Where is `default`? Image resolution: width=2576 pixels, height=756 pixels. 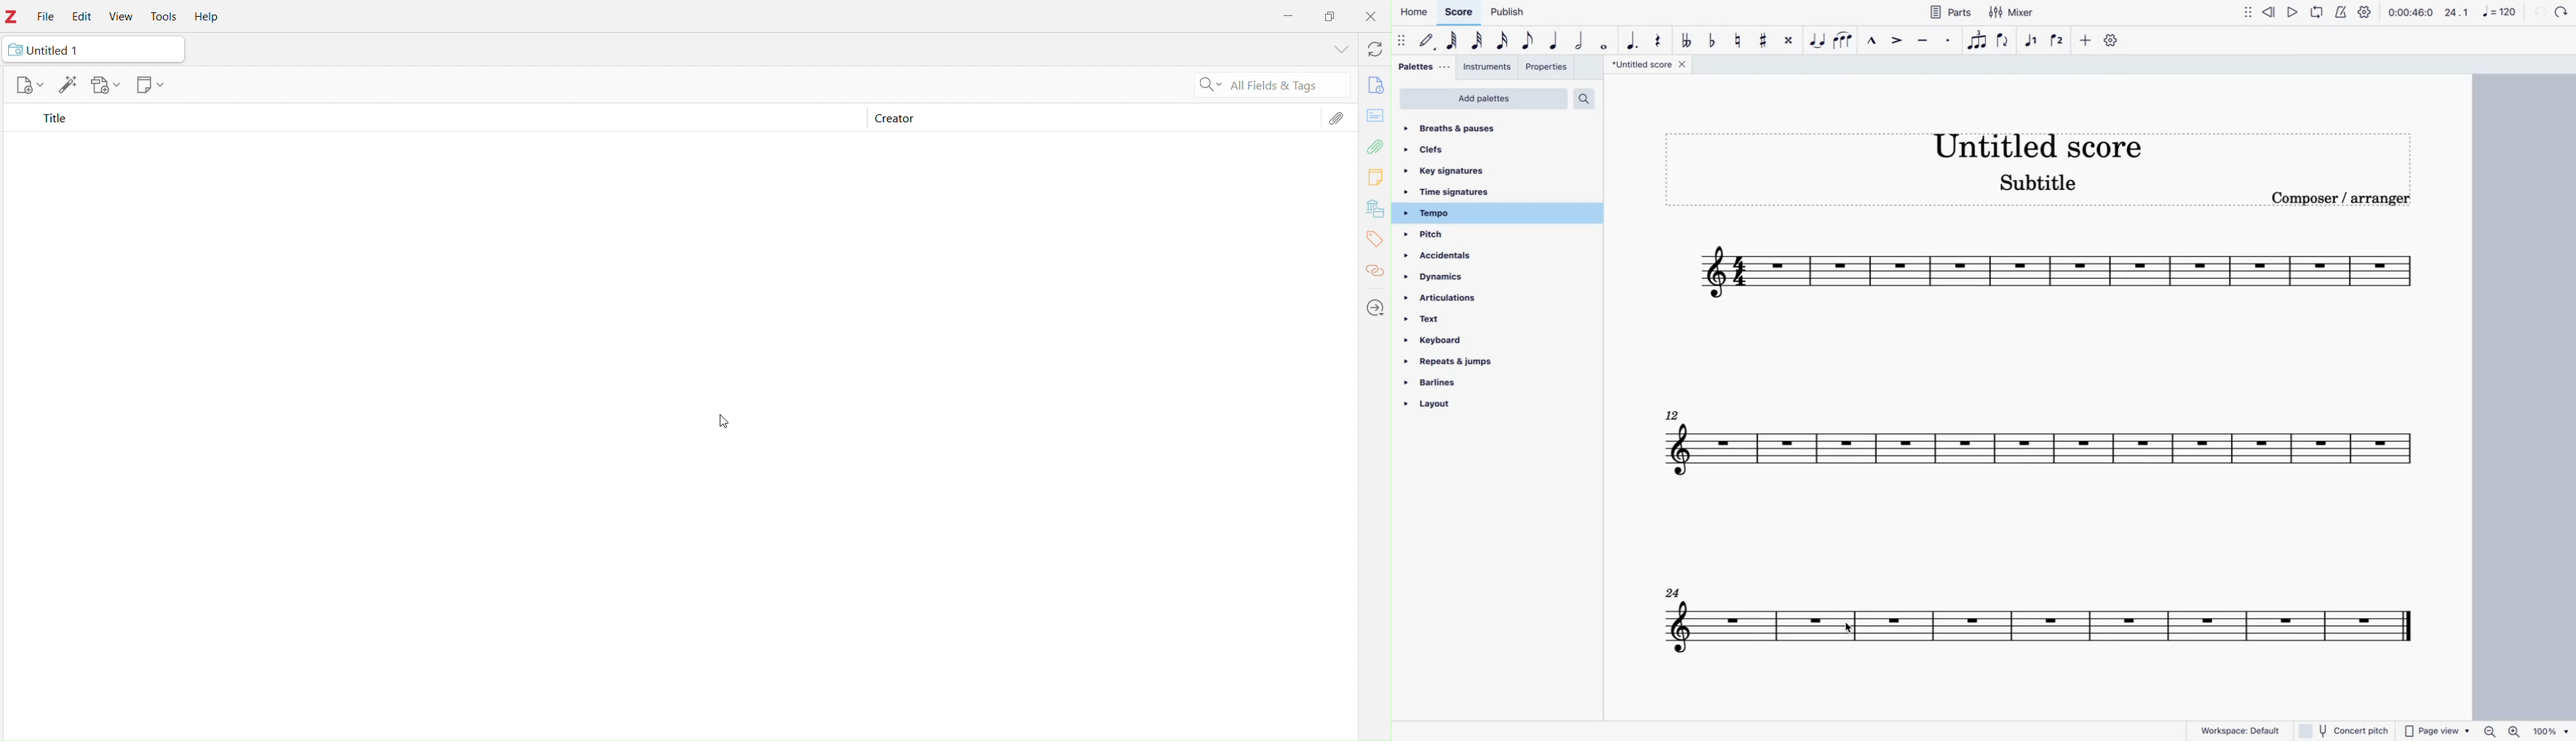
default is located at coordinates (1427, 42).